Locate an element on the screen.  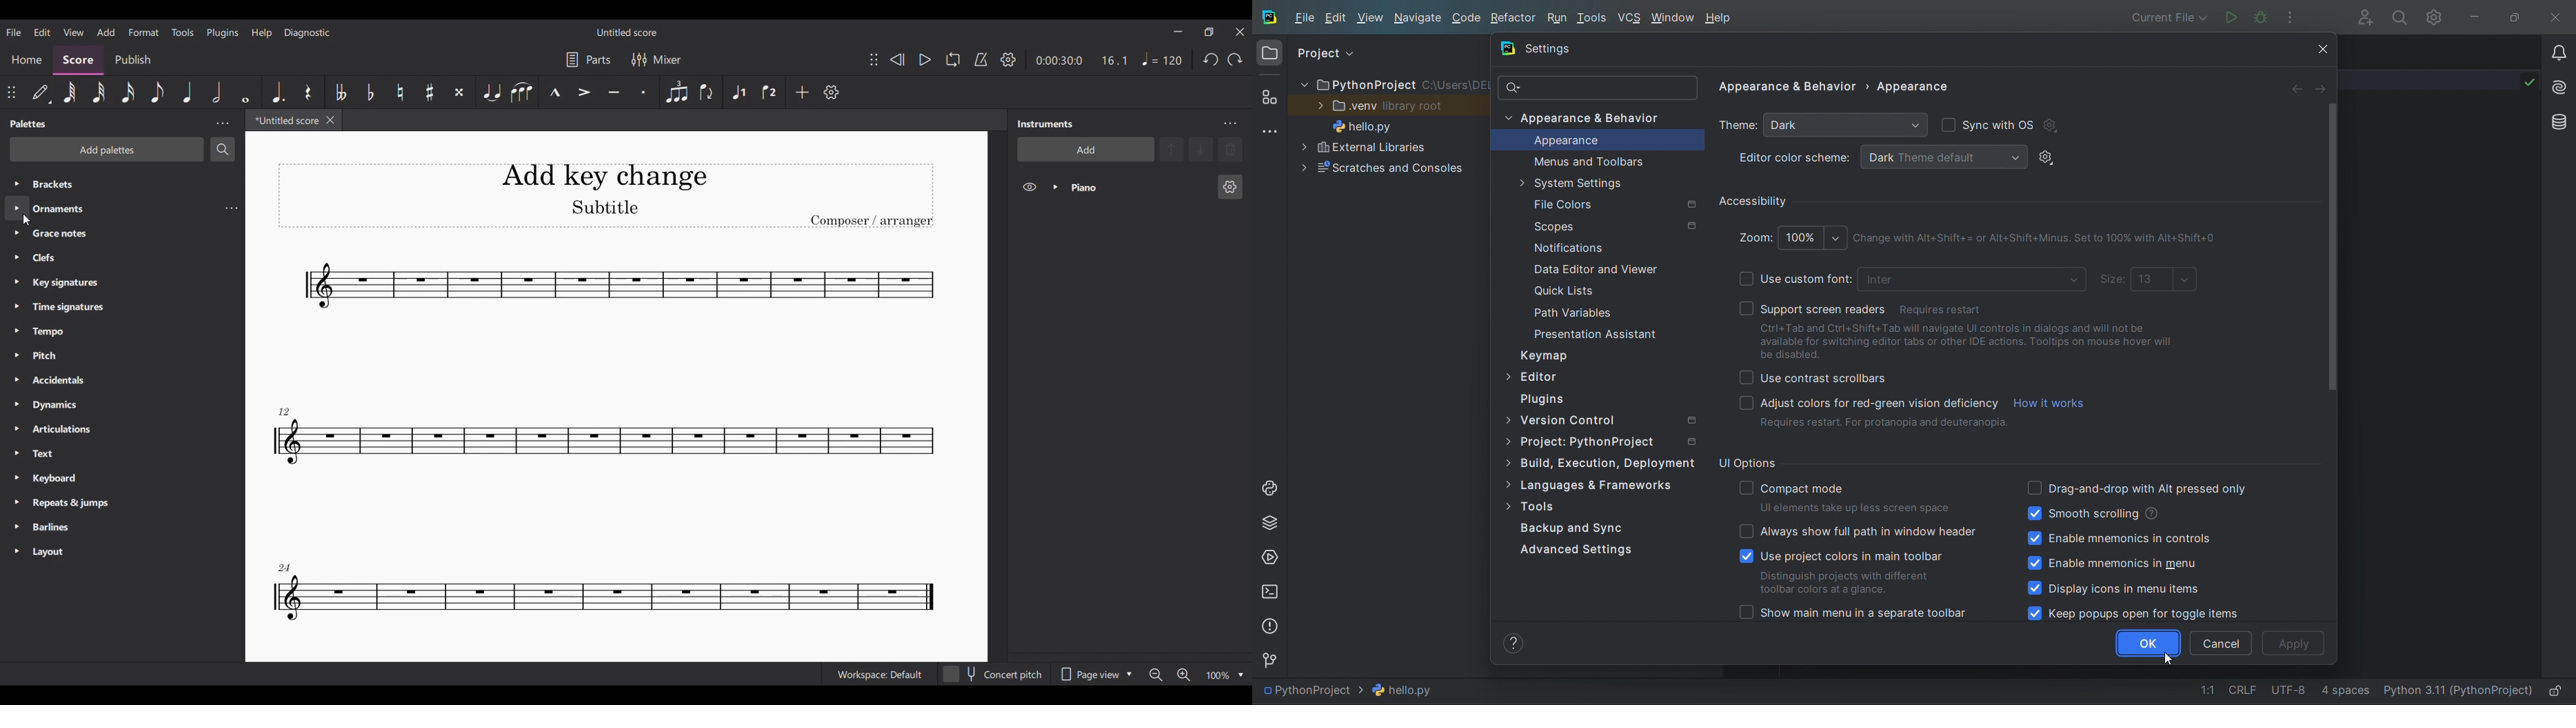
Quarter note is located at coordinates (188, 91).